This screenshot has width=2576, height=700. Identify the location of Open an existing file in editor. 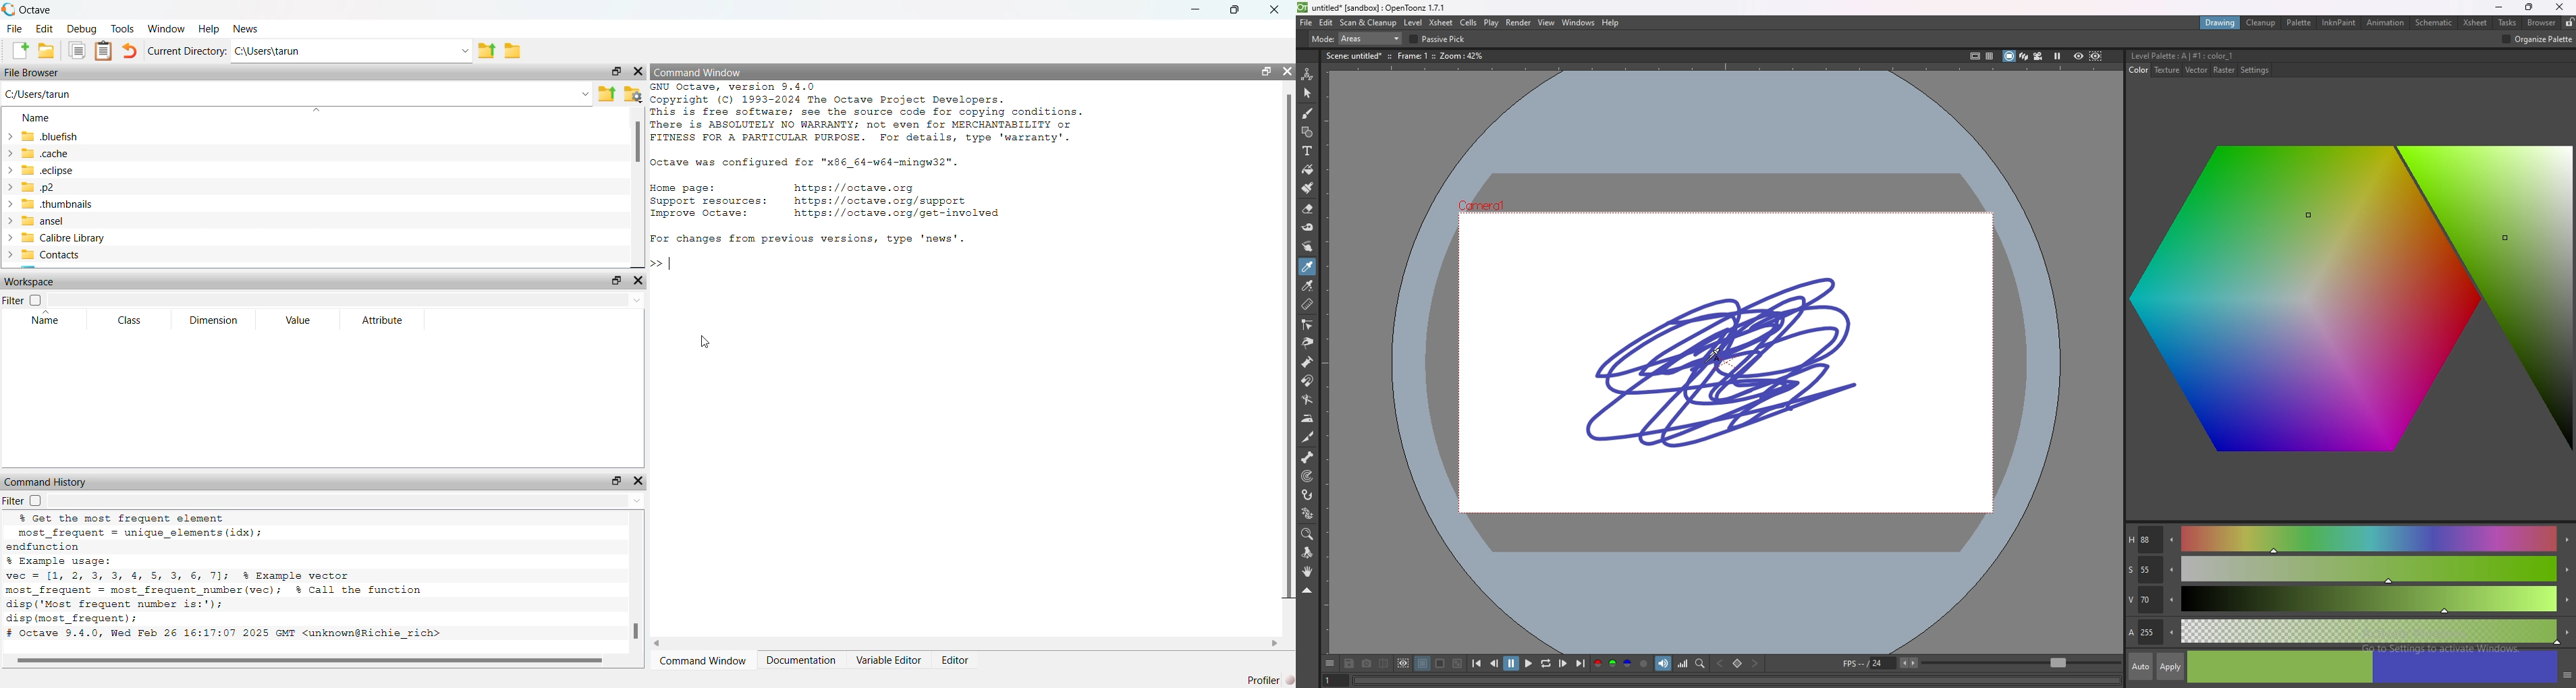
(47, 50).